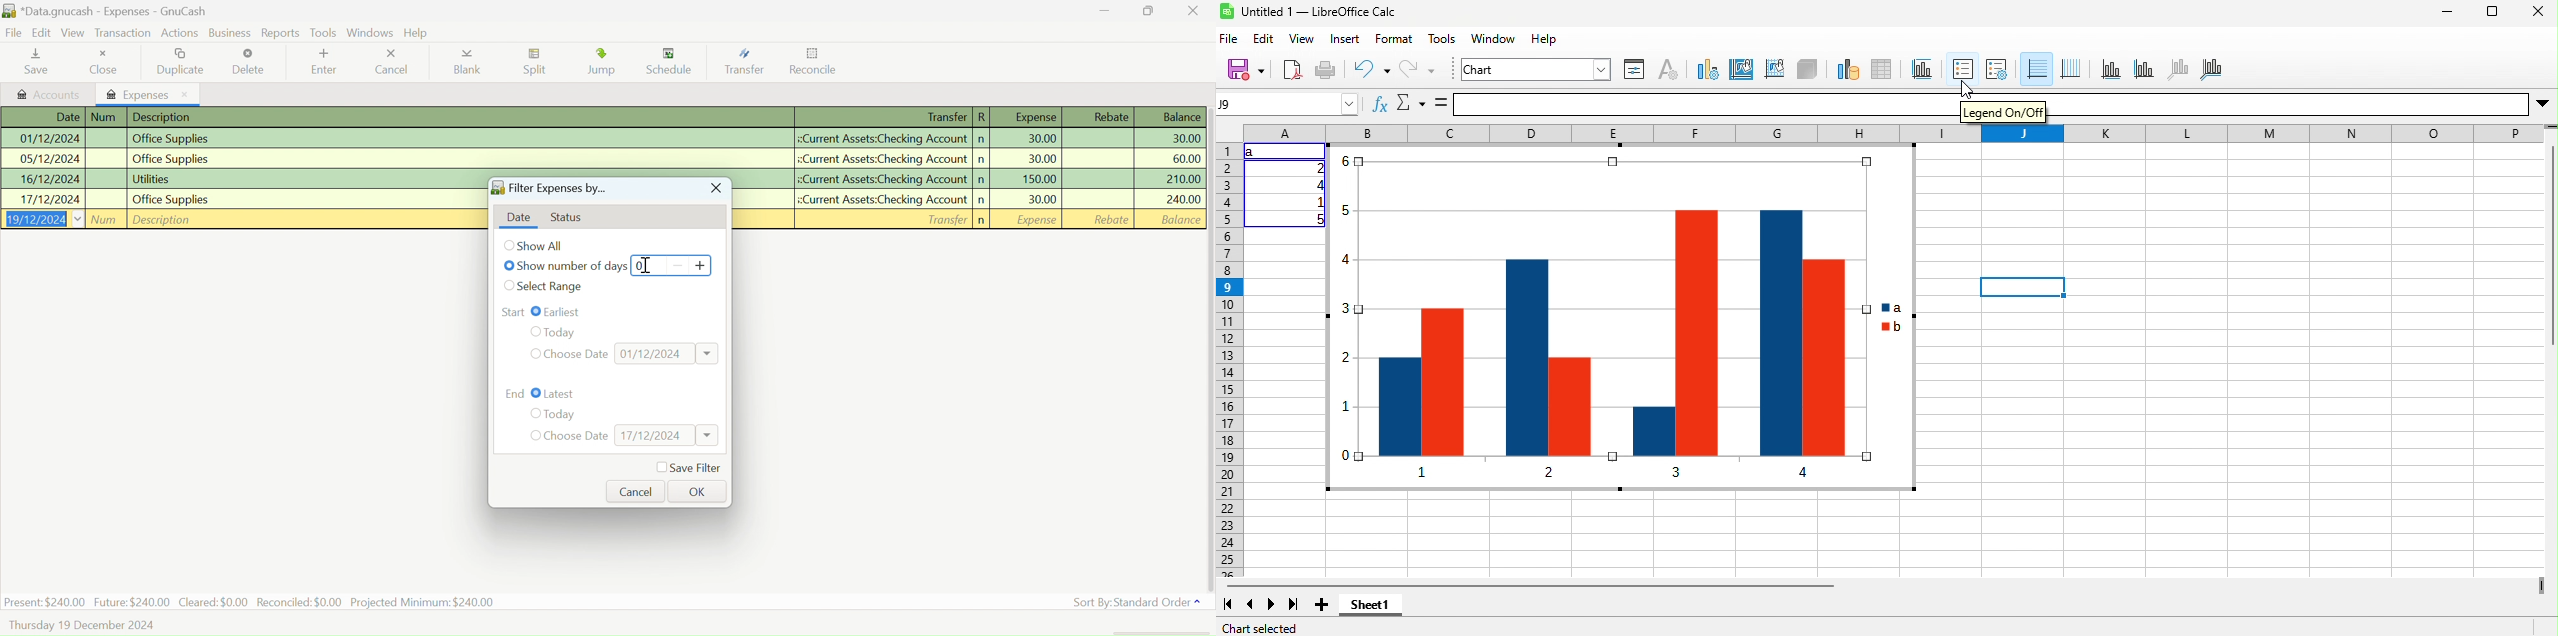 The width and height of the screenshot is (2576, 644). What do you see at coordinates (1105, 10) in the screenshot?
I see `Restore Down` at bounding box center [1105, 10].